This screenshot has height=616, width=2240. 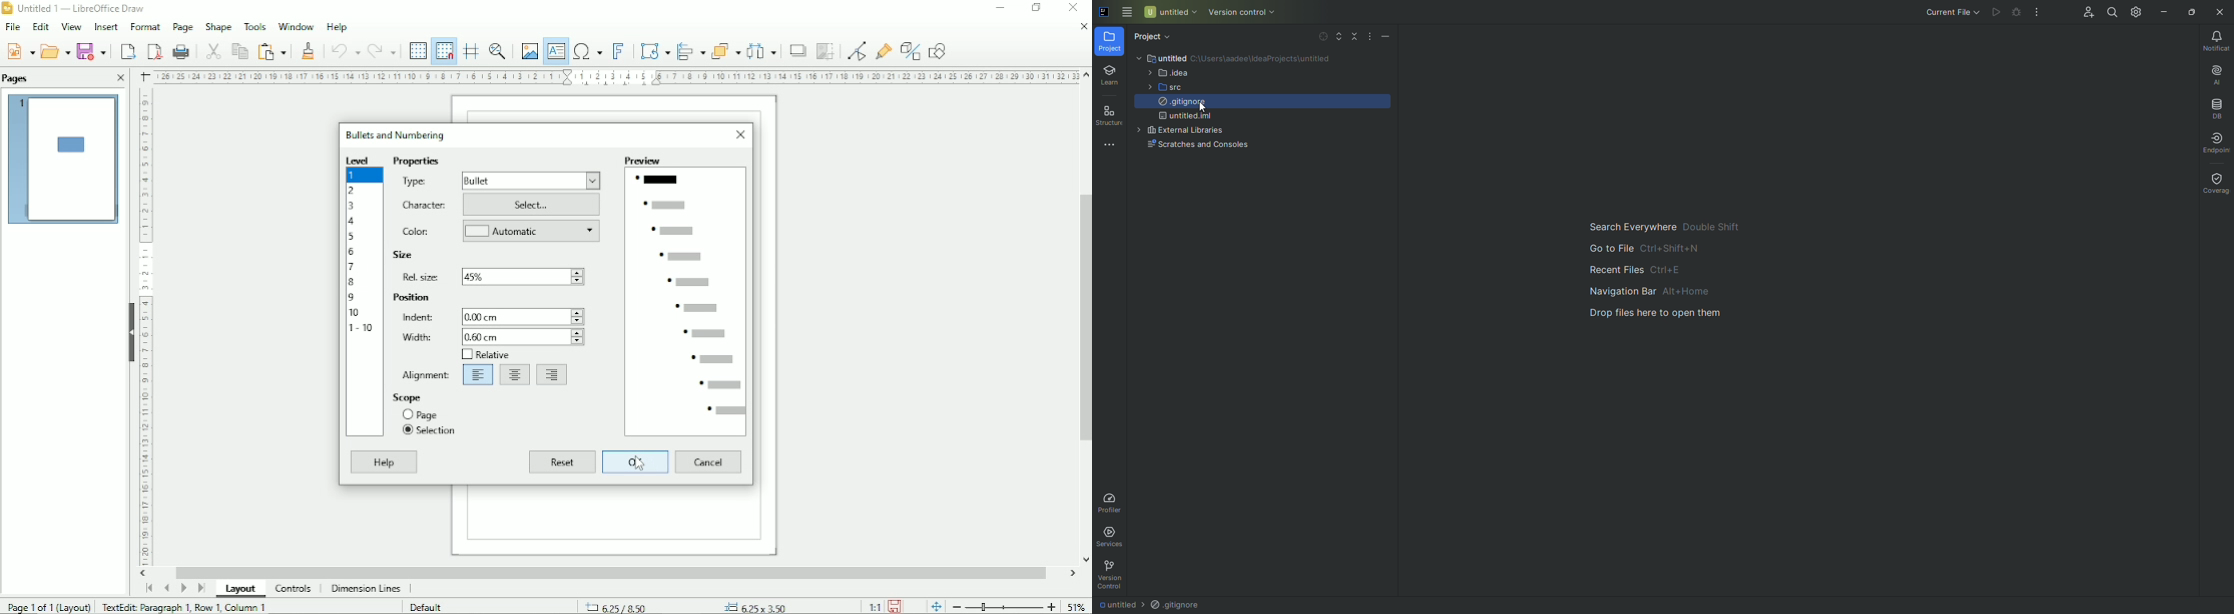 I want to click on 10, so click(x=355, y=312).